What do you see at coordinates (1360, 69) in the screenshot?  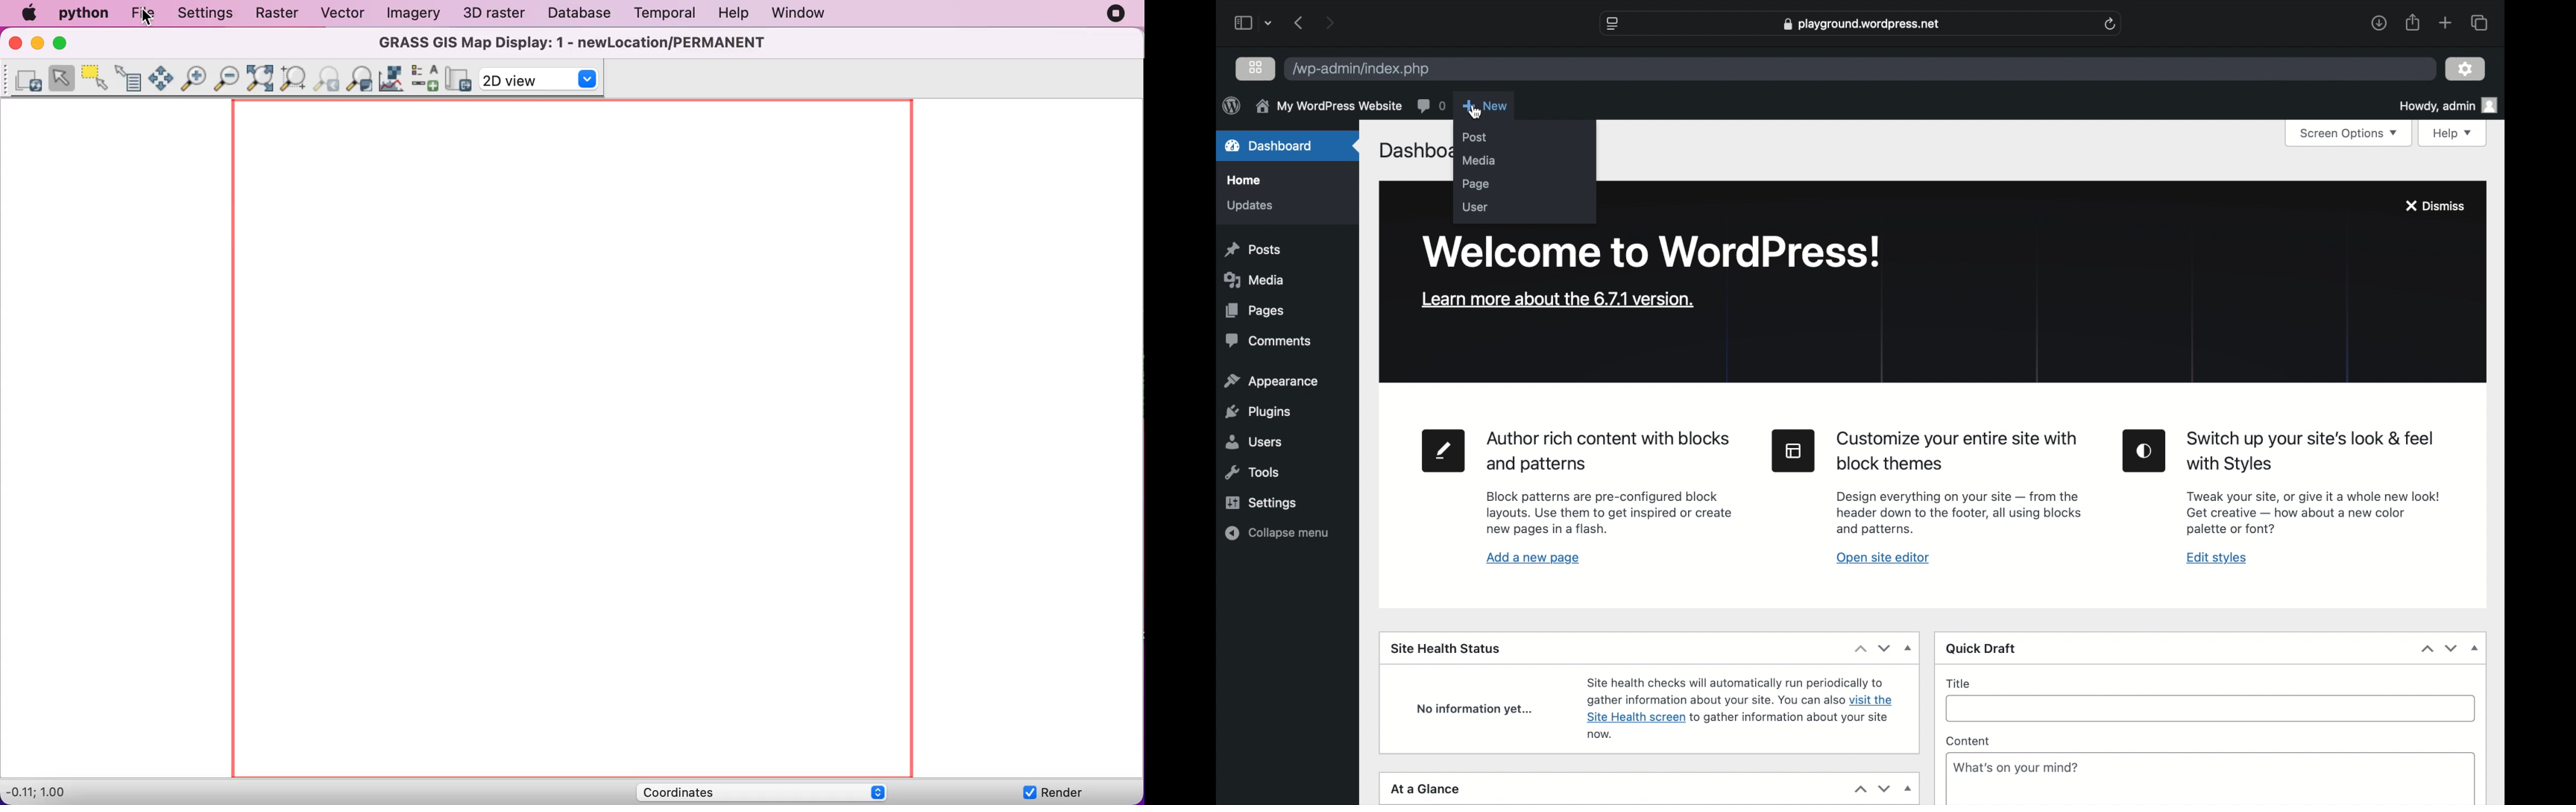 I see `wordpress address` at bounding box center [1360, 69].